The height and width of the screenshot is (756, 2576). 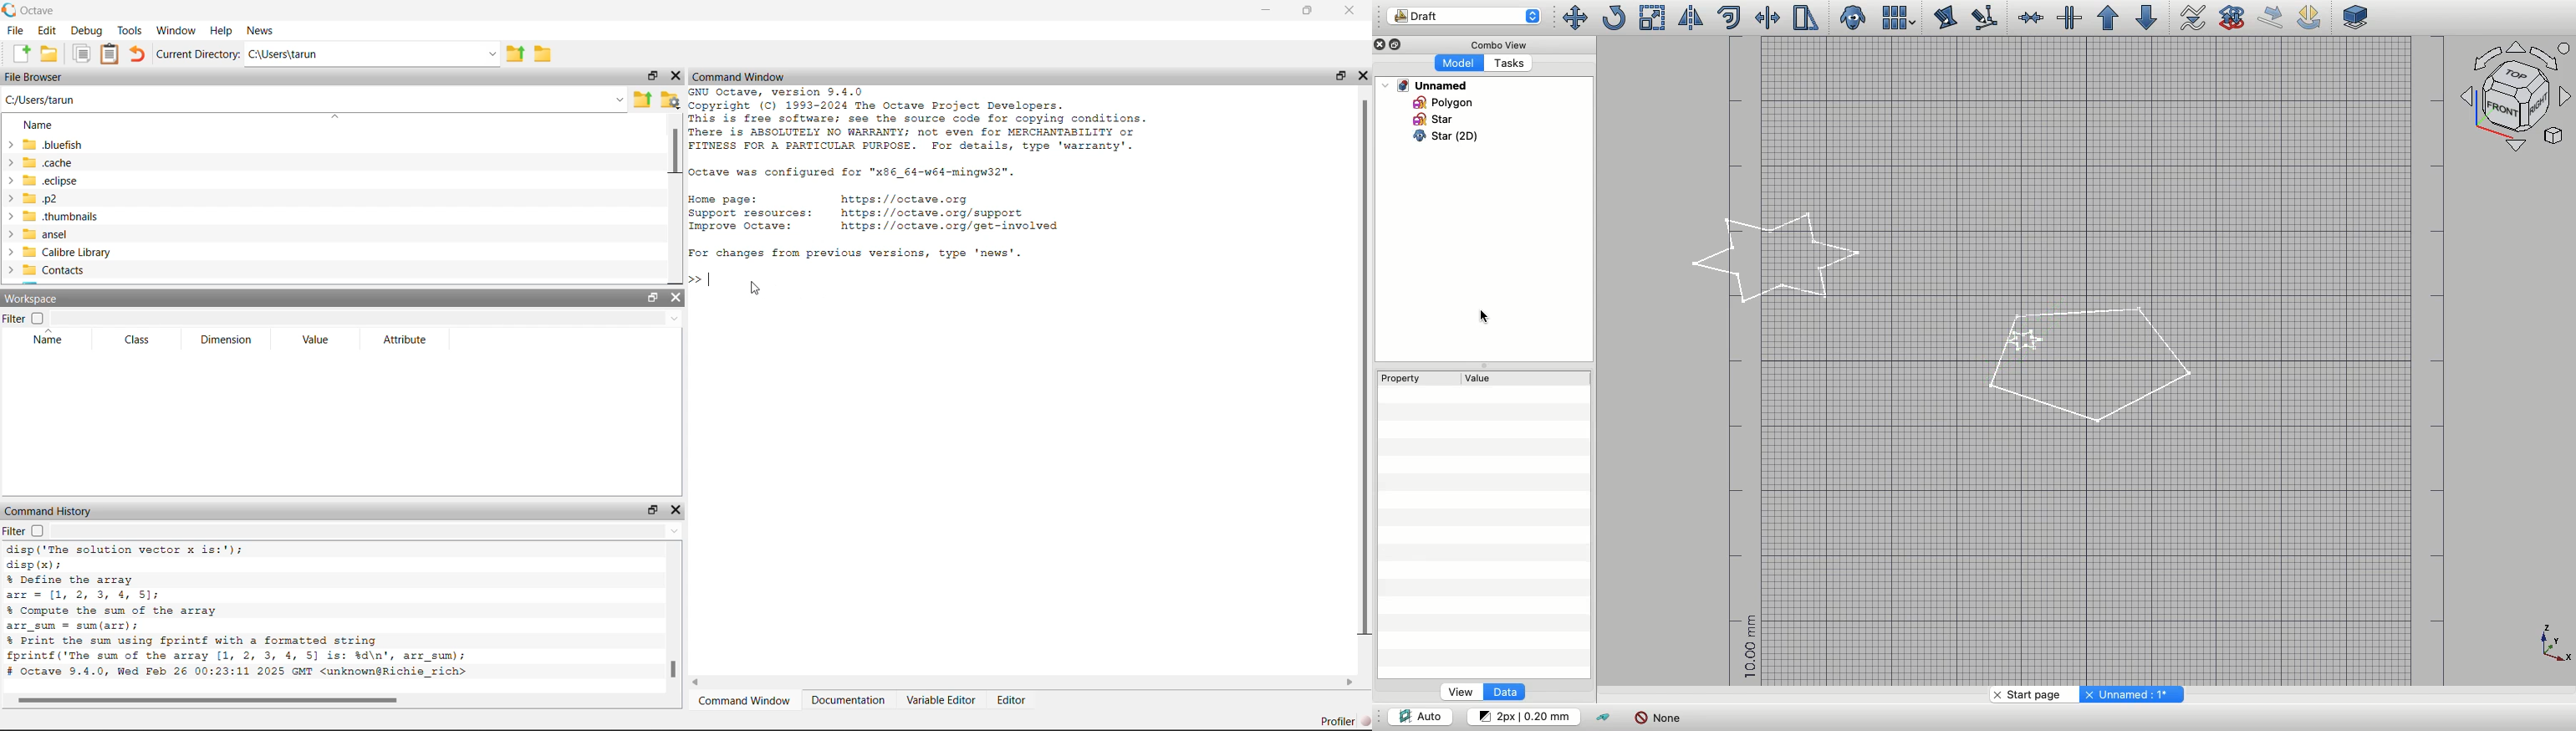 What do you see at coordinates (1778, 258) in the screenshot?
I see `Star selected` at bounding box center [1778, 258].